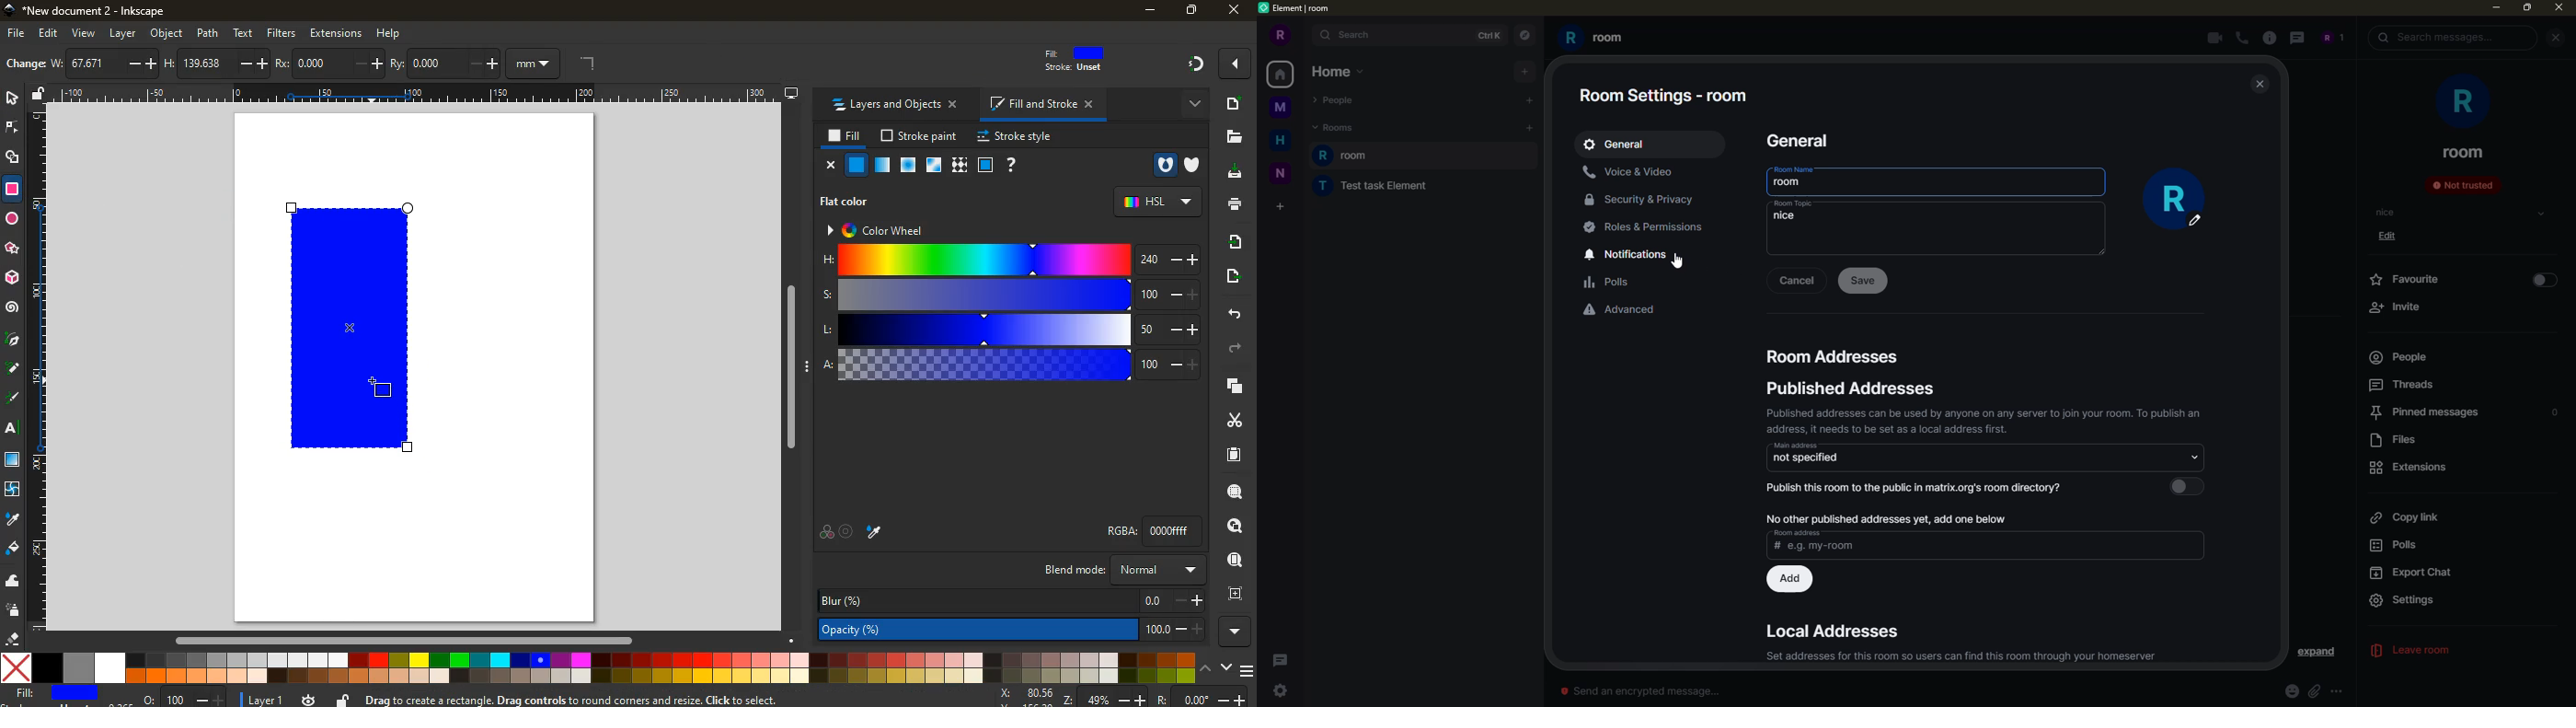 Image resolution: width=2576 pixels, height=728 pixels. Describe the element at coordinates (1864, 280) in the screenshot. I see `save` at that location.